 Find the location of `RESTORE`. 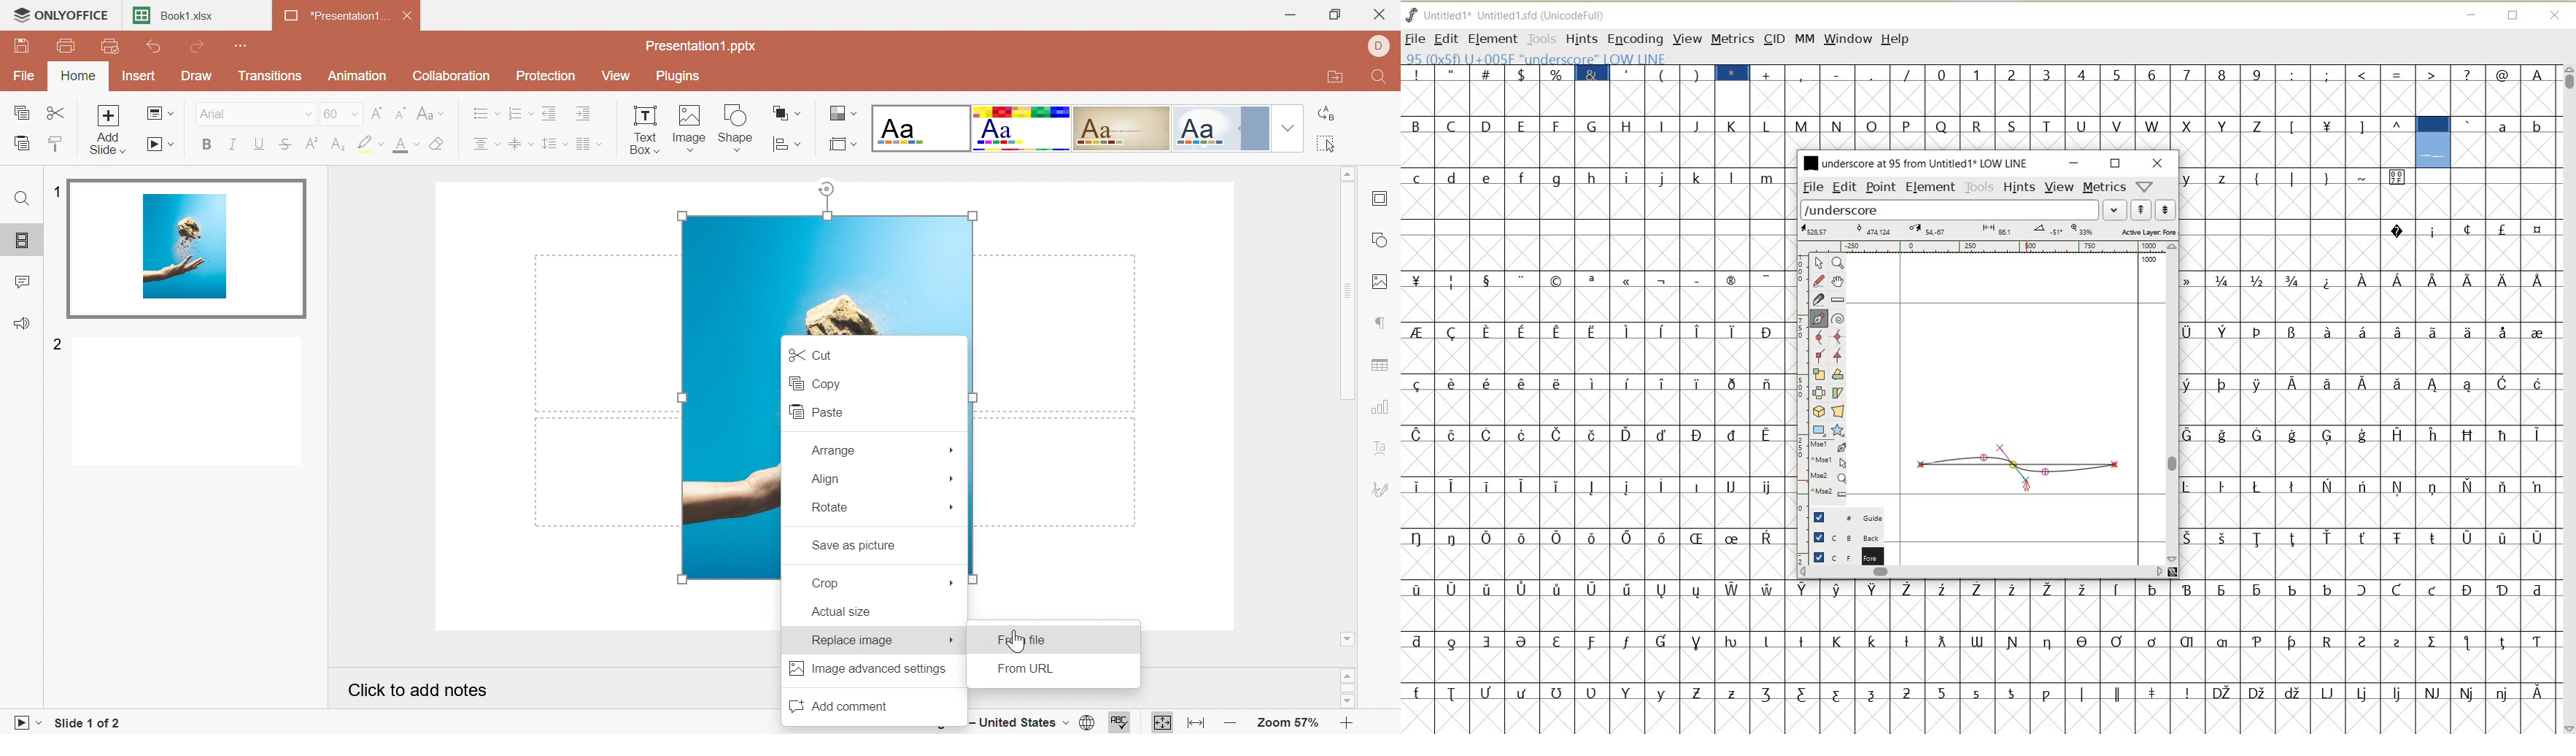

RESTORE is located at coordinates (2514, 16).